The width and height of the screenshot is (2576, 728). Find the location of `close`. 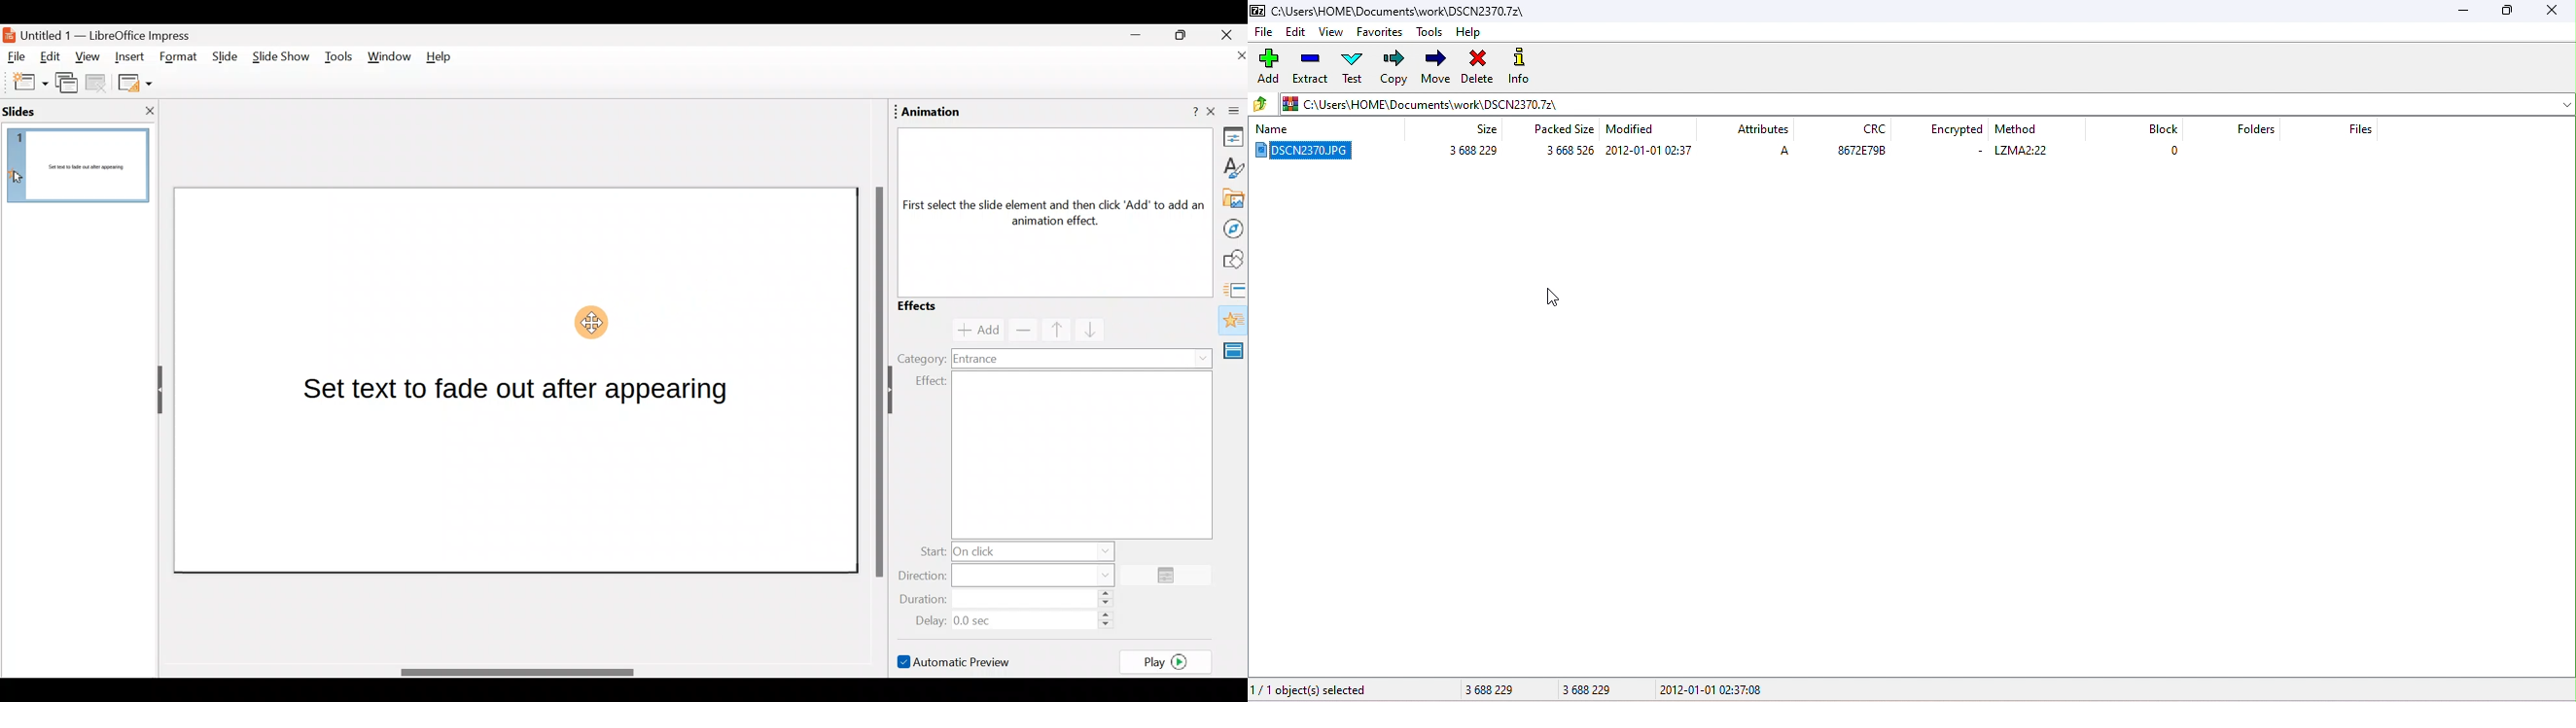

close is located at coordinates (2552, 12).